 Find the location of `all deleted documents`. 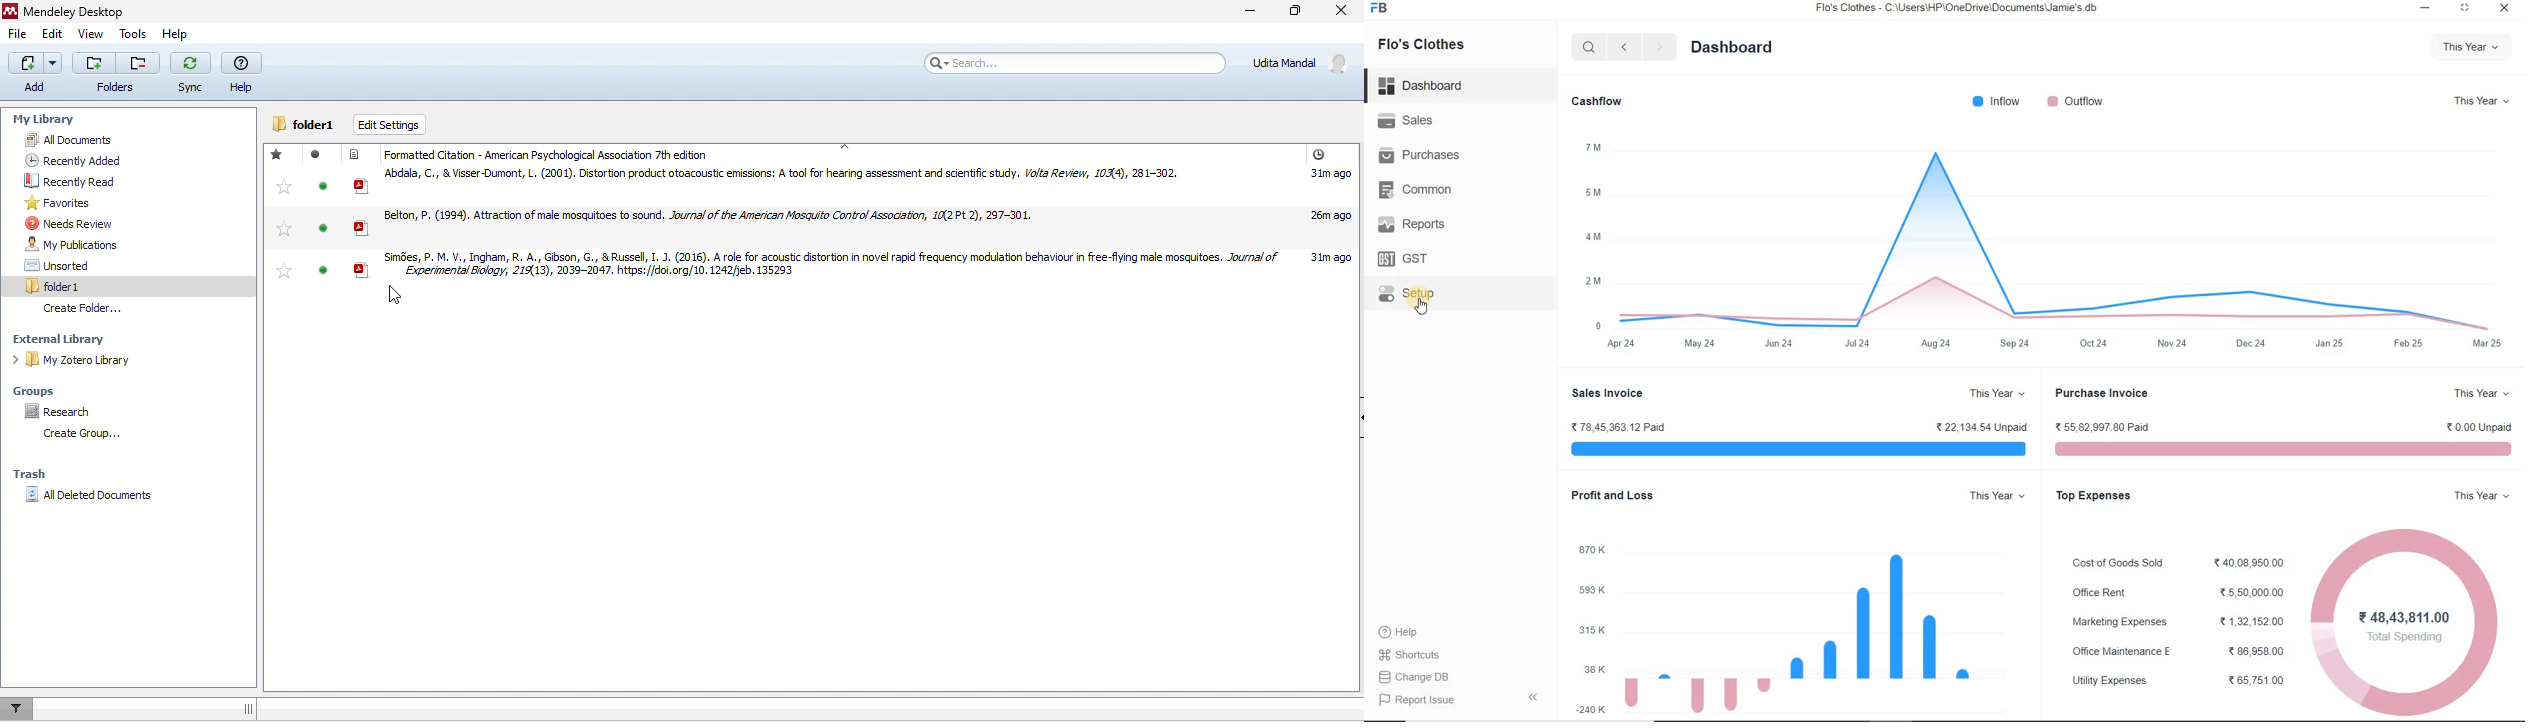

all deleted documents is located at coordinates (90, 501).